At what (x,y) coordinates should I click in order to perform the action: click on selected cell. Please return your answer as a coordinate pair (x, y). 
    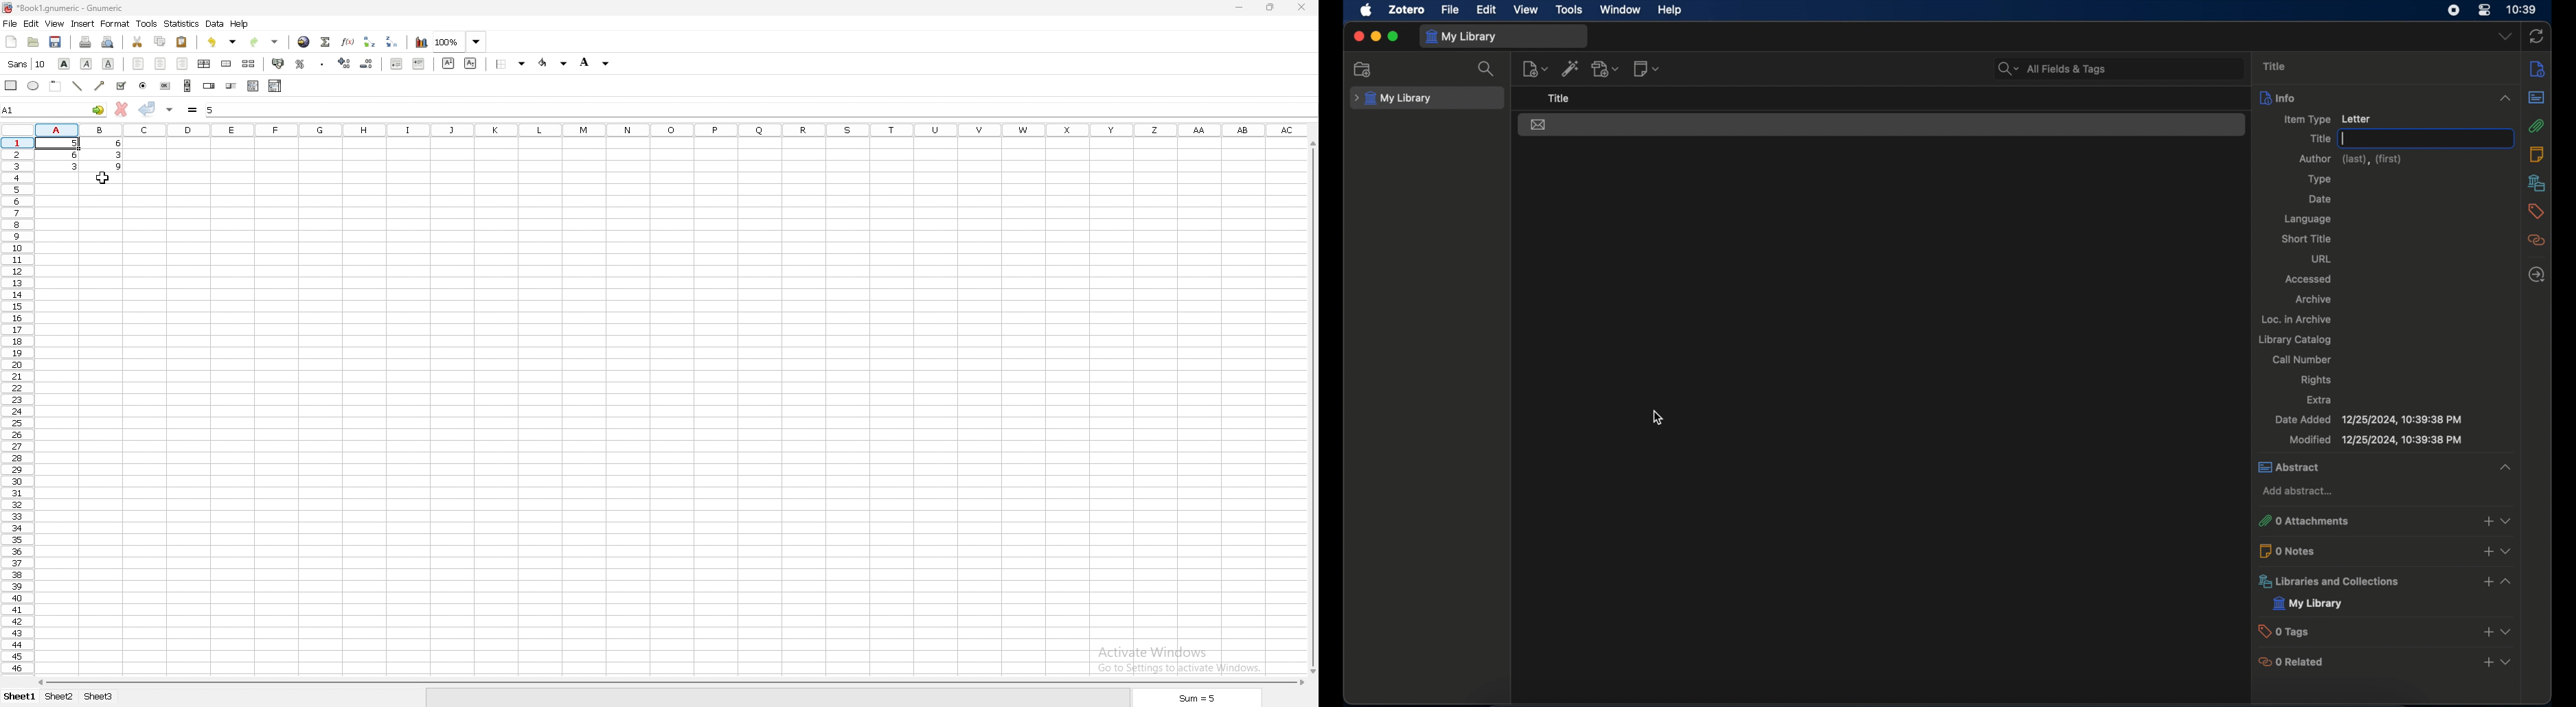
    Looking at the image, I should click on (54, 109).